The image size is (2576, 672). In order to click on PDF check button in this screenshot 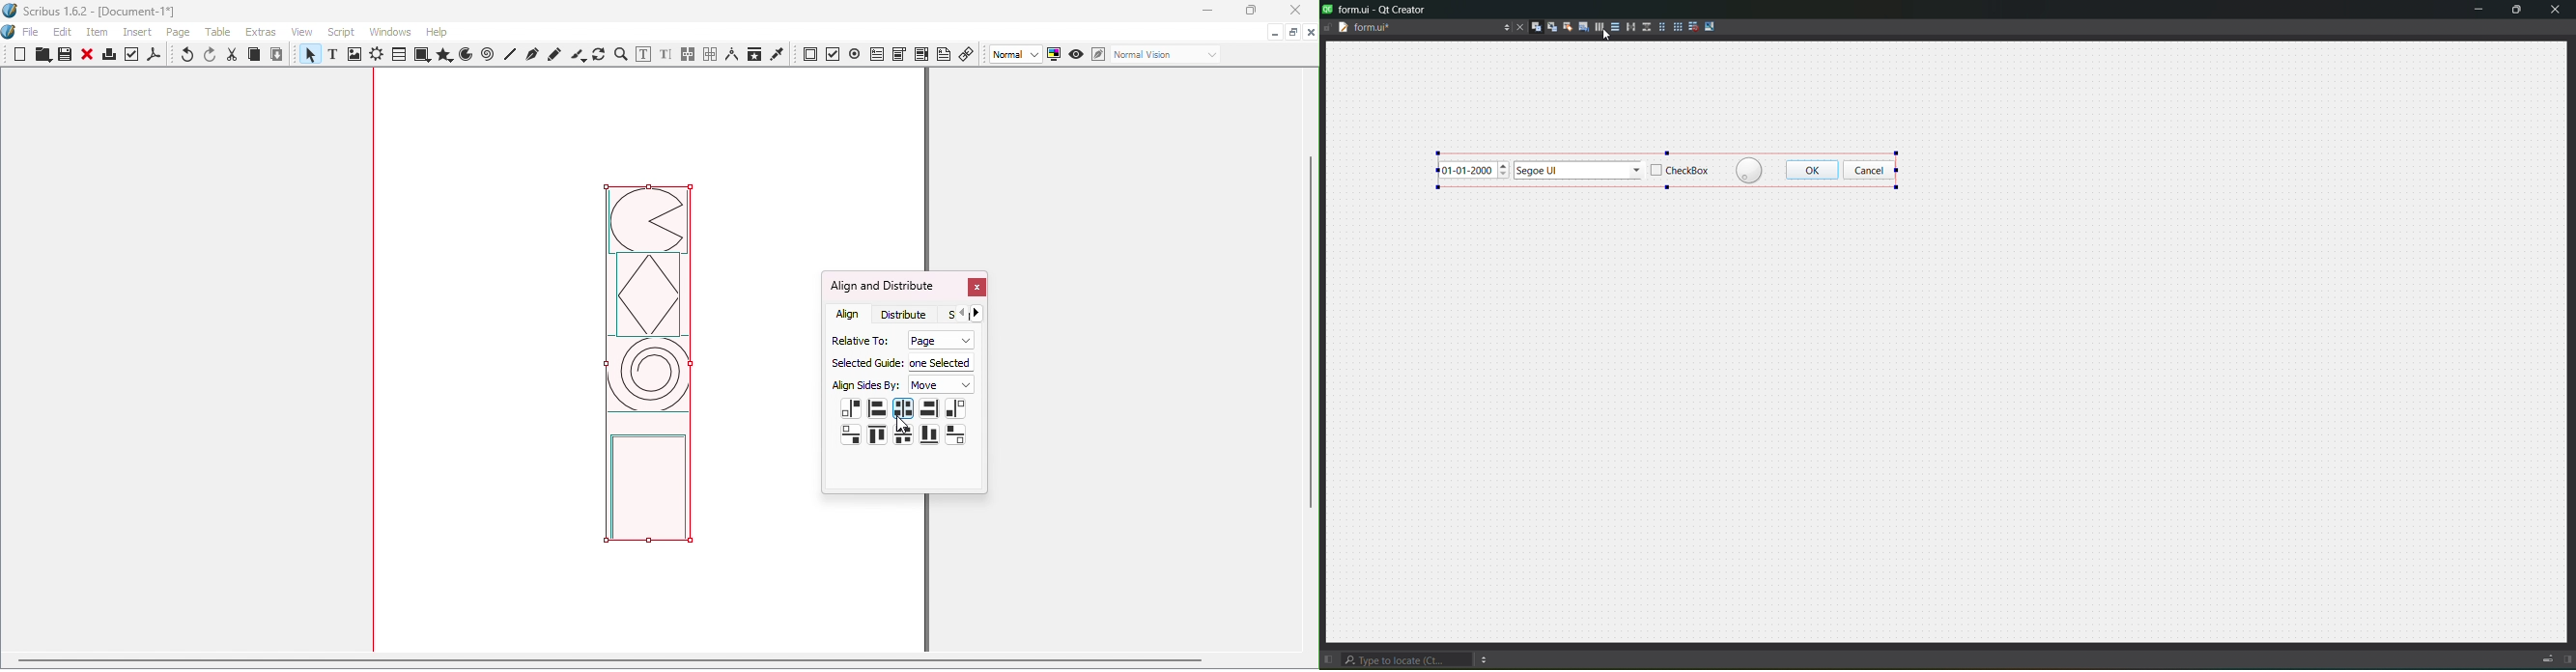, I will do `click(834, 53)`.